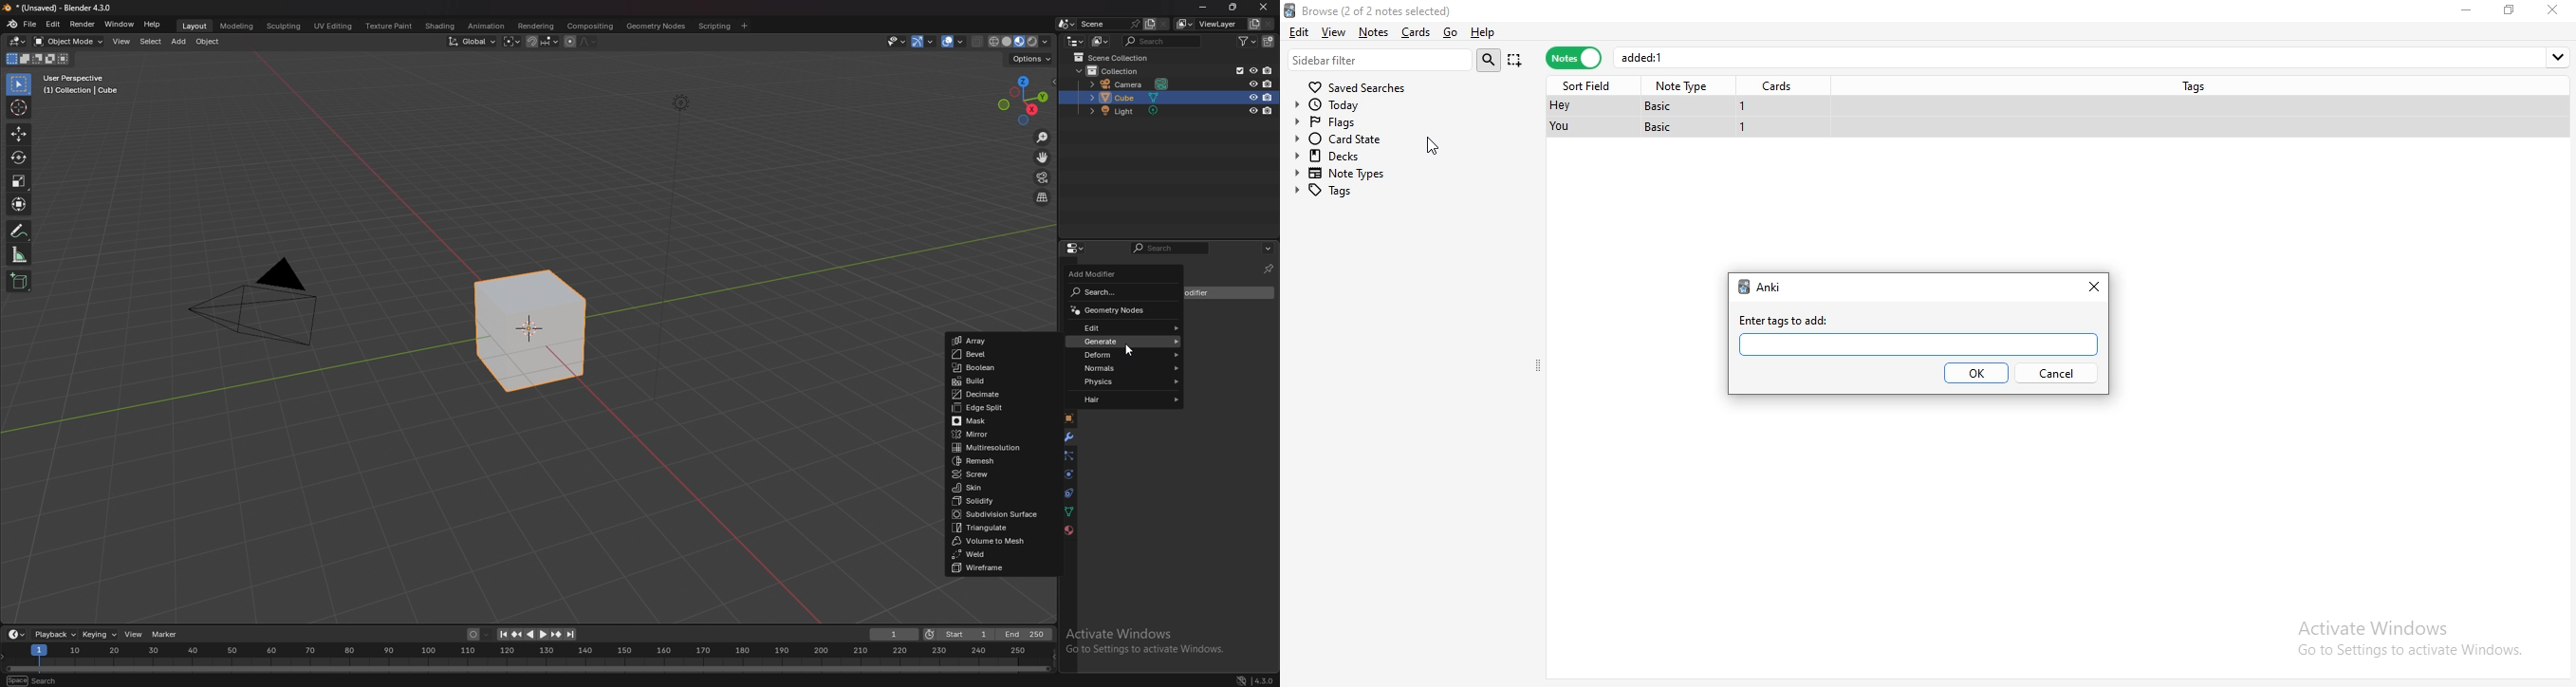 The width and height of the screenshot is (2576, 700). Describe the element at coordinates (998, 422) in the screenshot. I see `mask` at that location.